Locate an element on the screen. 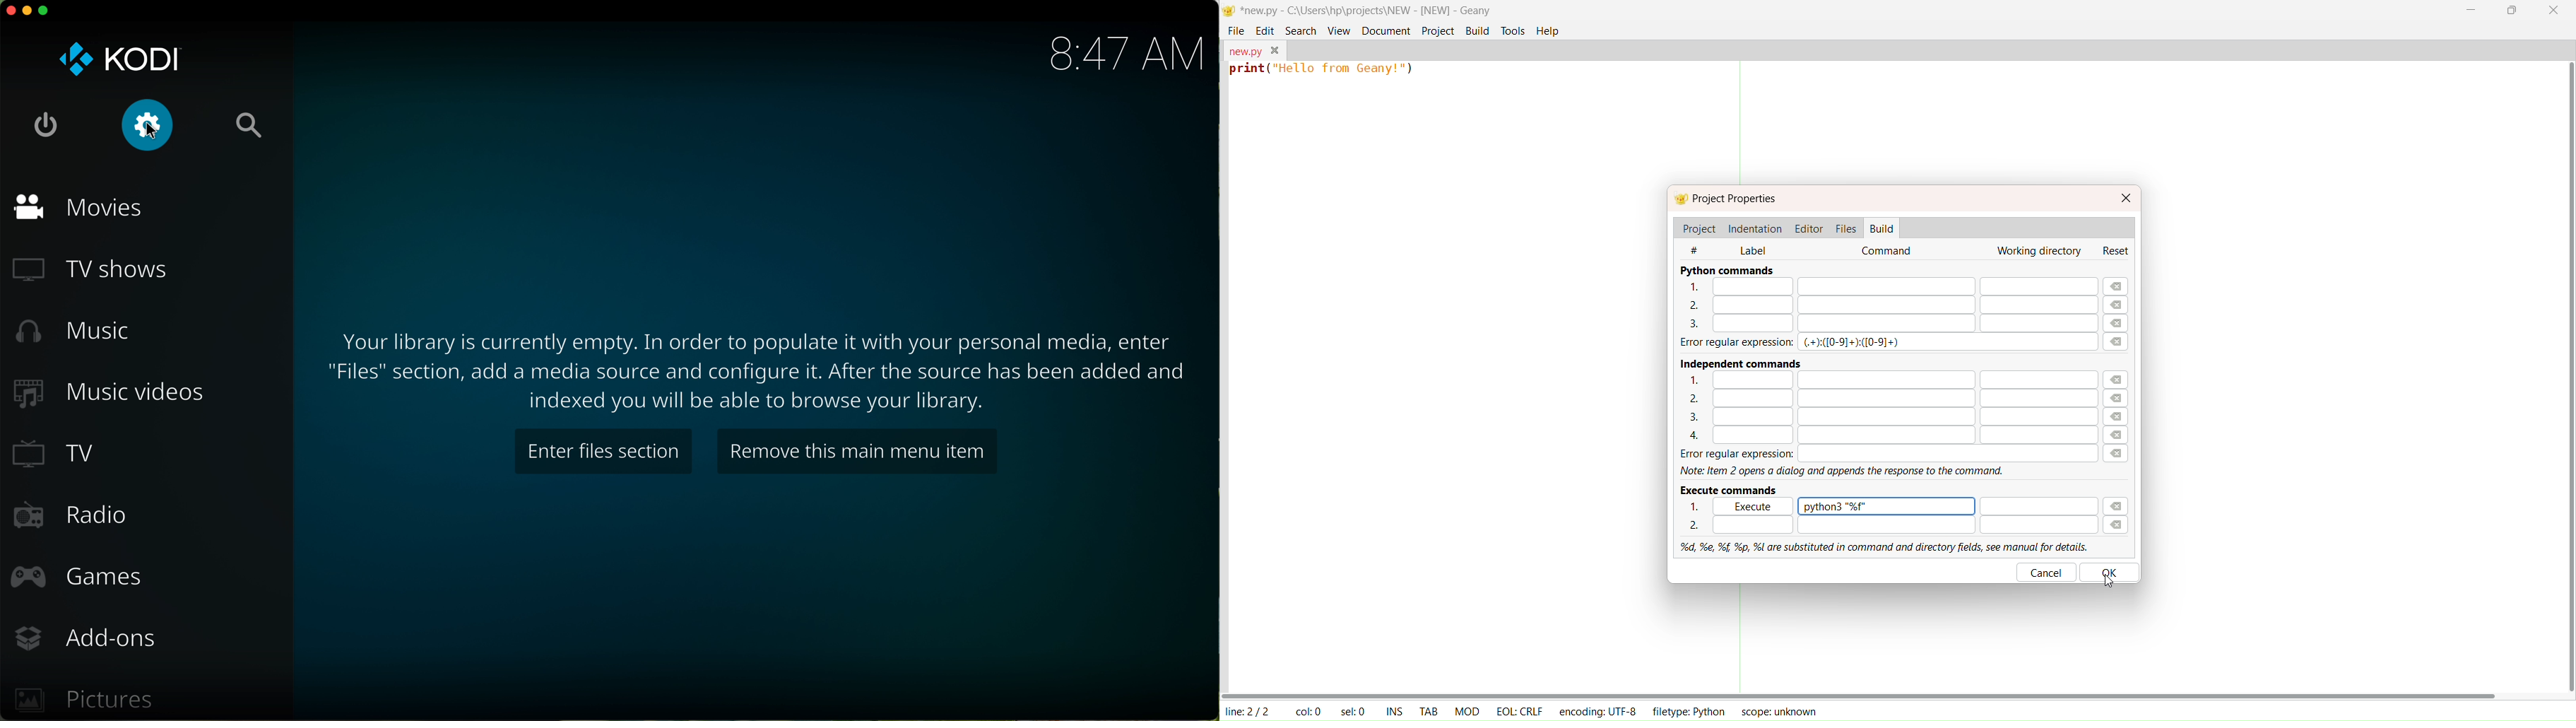 Image resolution: width=2576 pixels, height=728 pixels. movies is located at coordinates (83, 211).